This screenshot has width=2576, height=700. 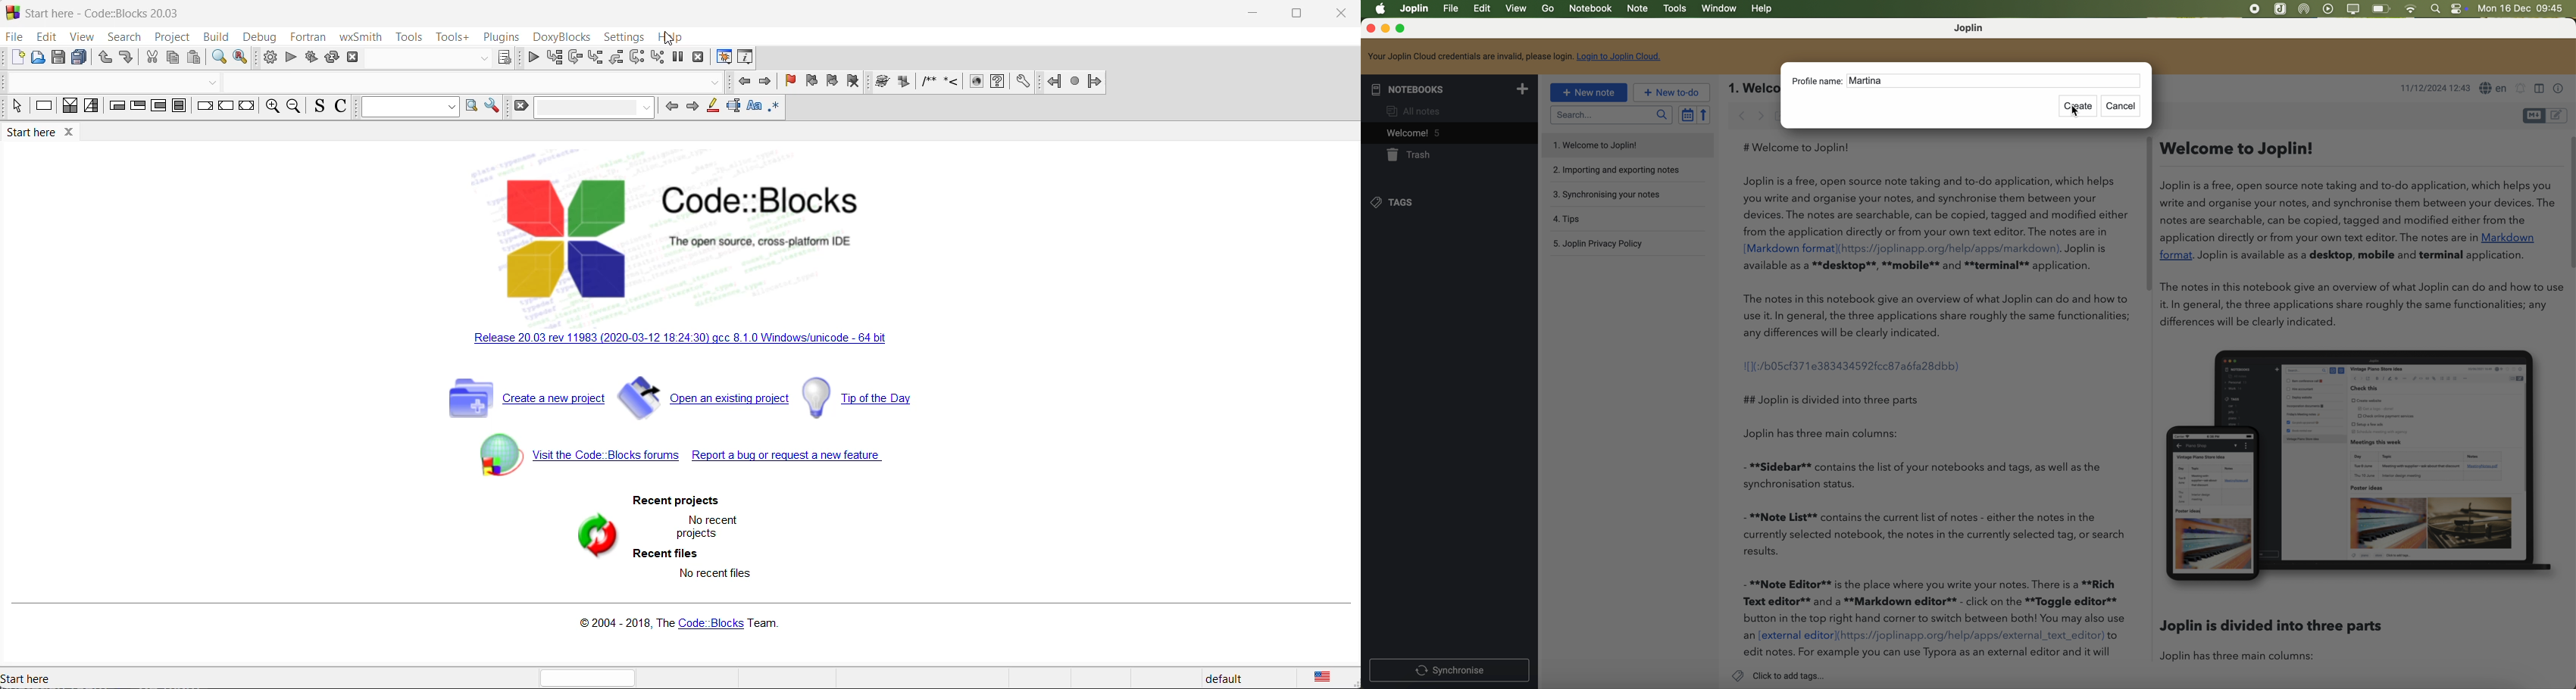 I want to click on help, so click(x=1763, y=9).